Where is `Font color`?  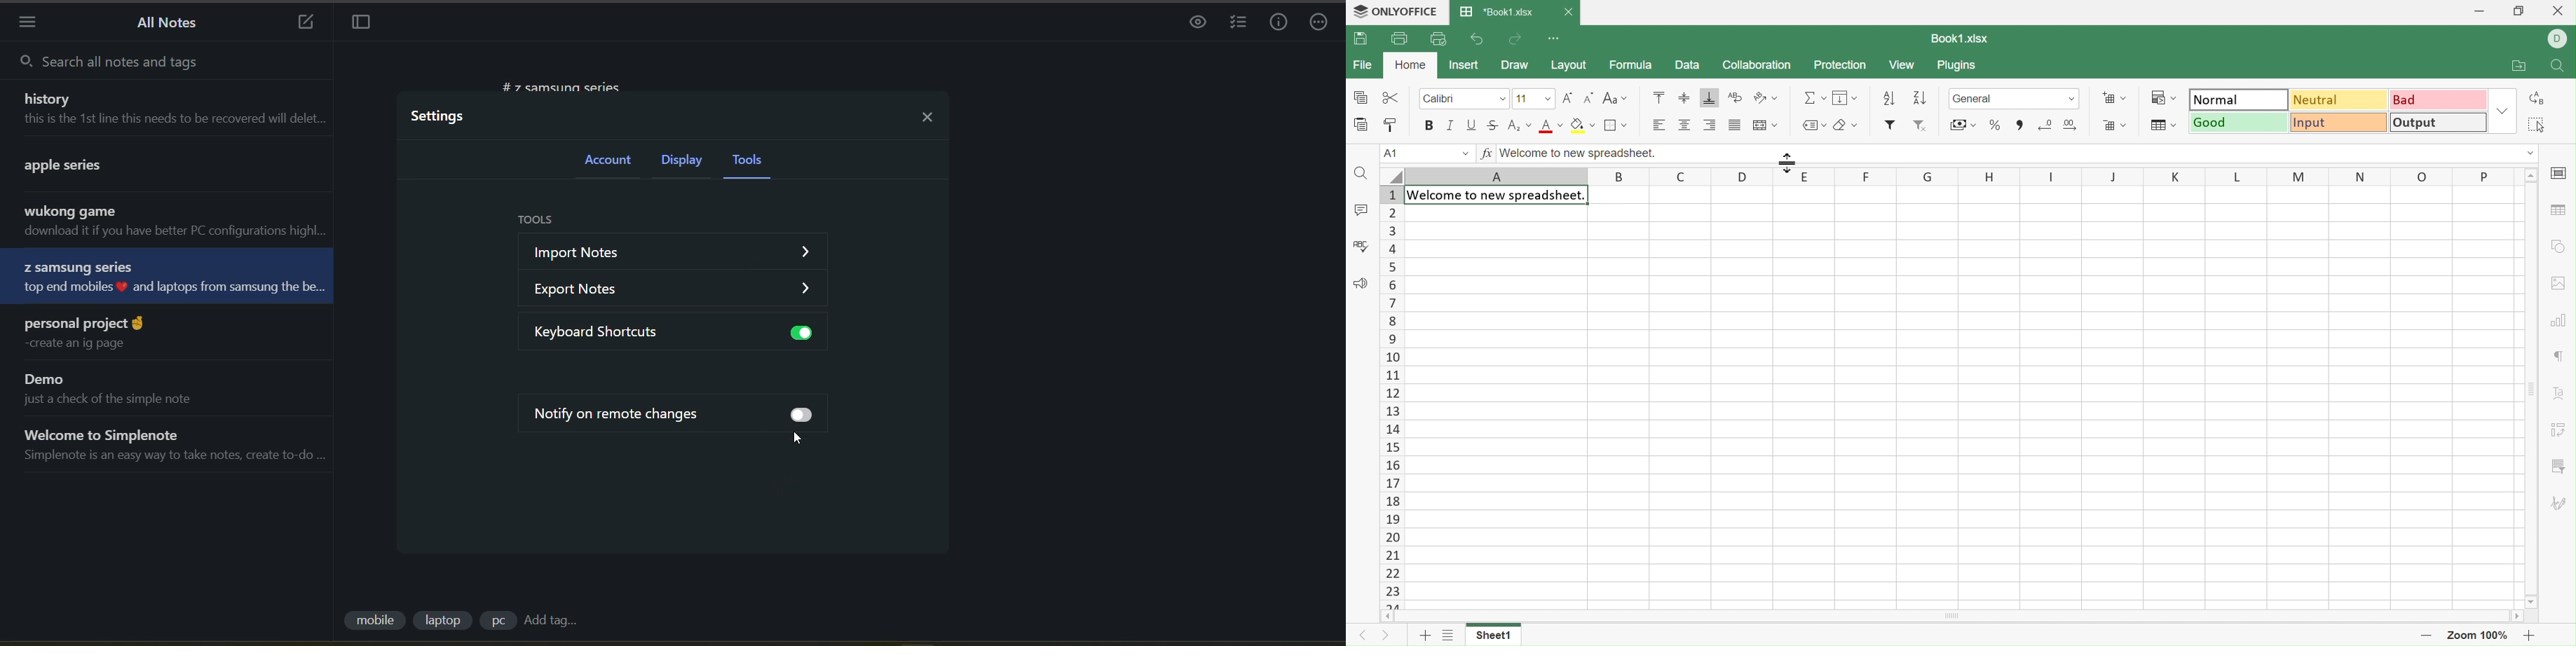 Font color is located at coordinates (1553, 126).